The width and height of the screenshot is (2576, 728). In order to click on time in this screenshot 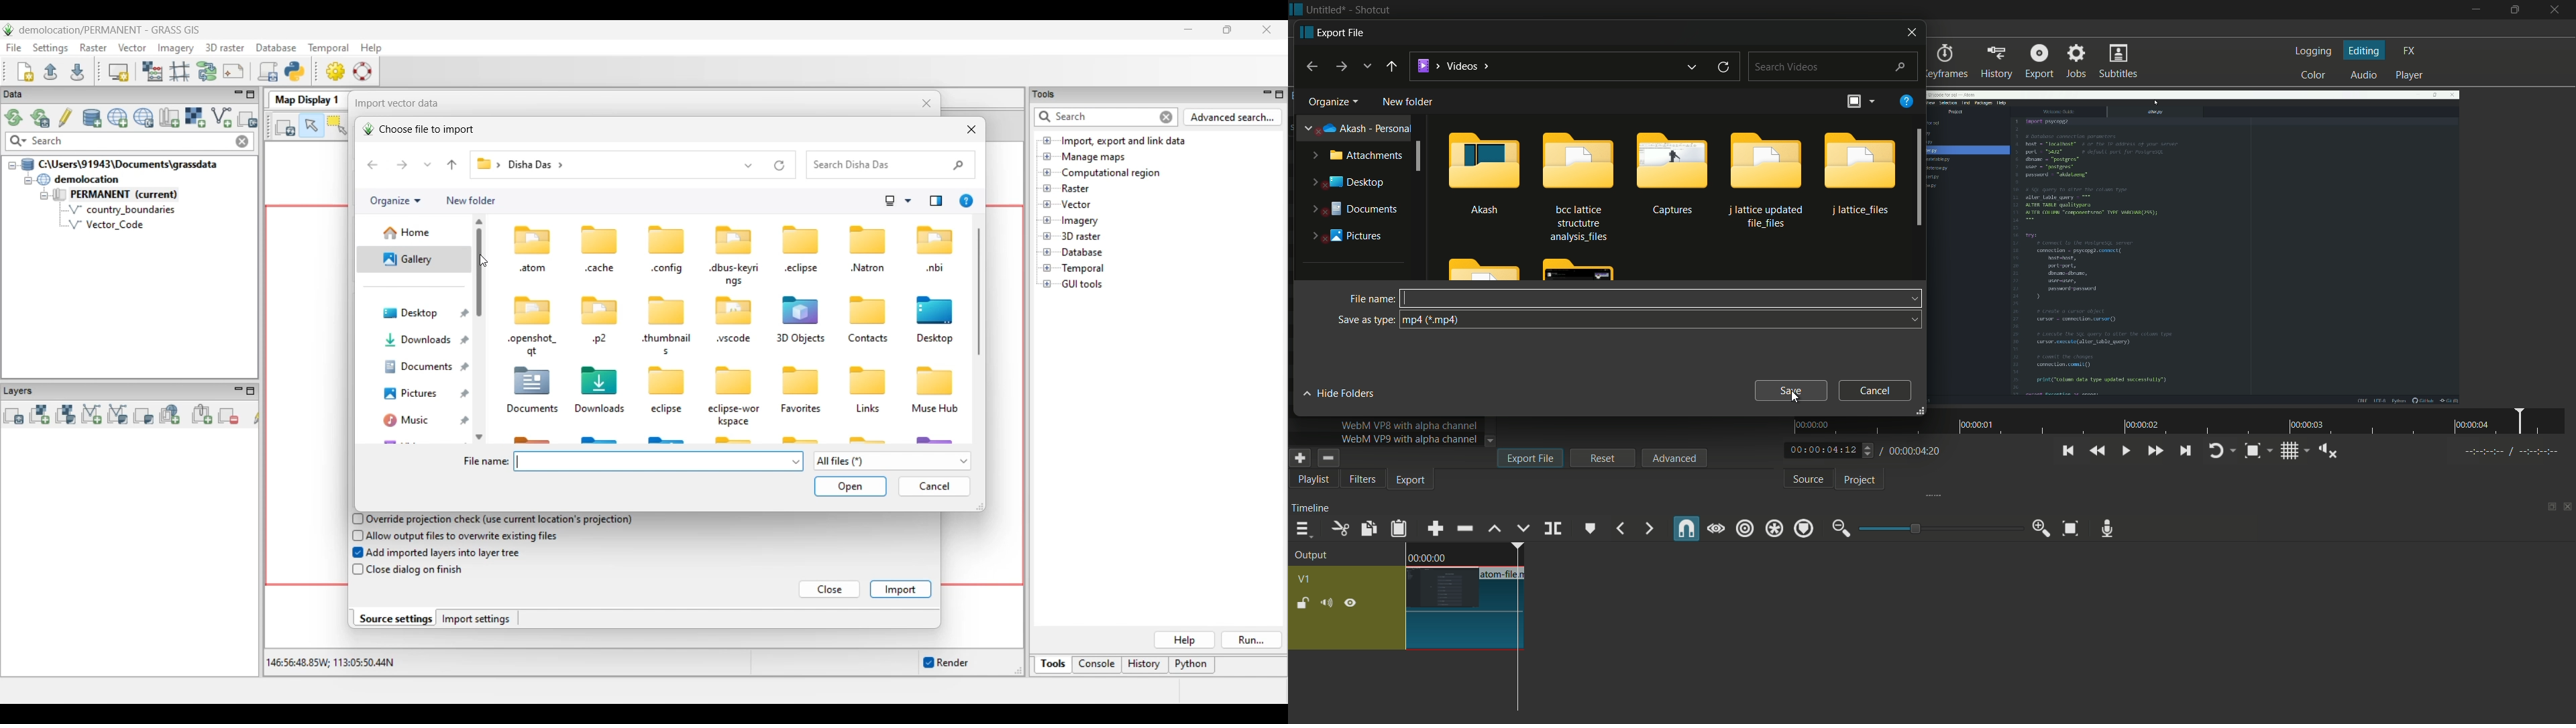, I will do `click(1427, 557)`.